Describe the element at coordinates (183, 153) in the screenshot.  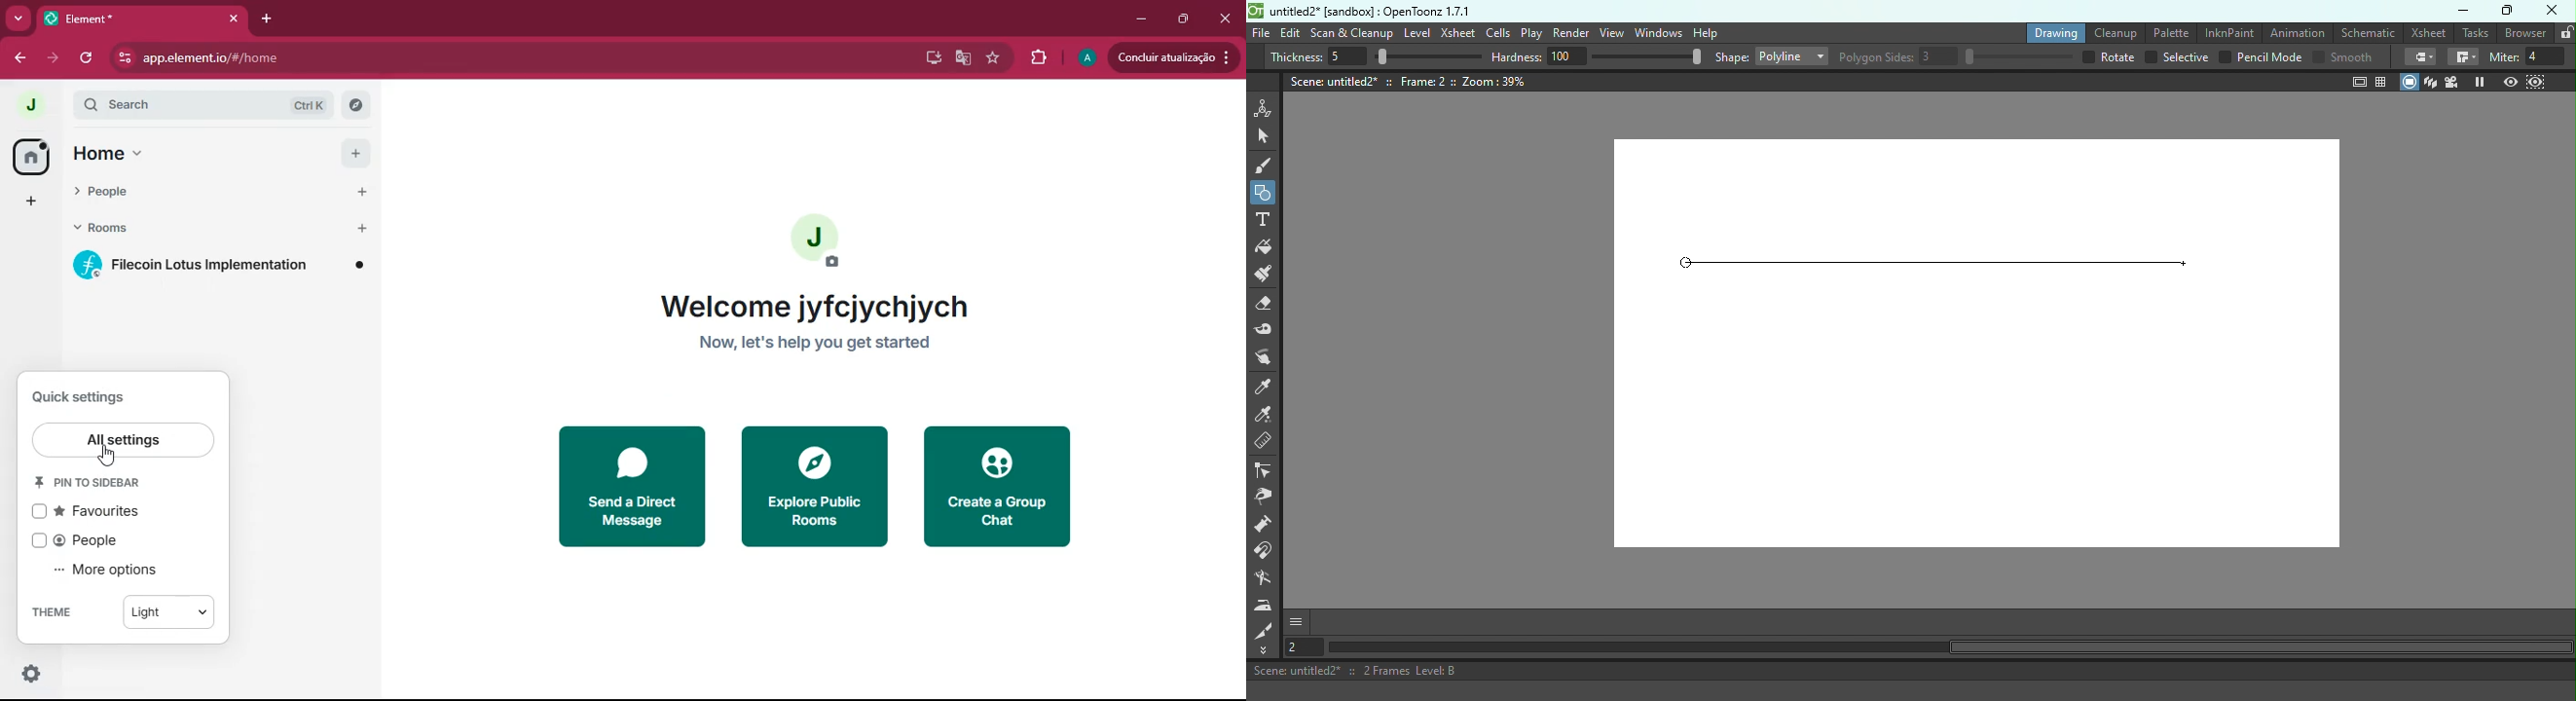
I see `home` at that location.